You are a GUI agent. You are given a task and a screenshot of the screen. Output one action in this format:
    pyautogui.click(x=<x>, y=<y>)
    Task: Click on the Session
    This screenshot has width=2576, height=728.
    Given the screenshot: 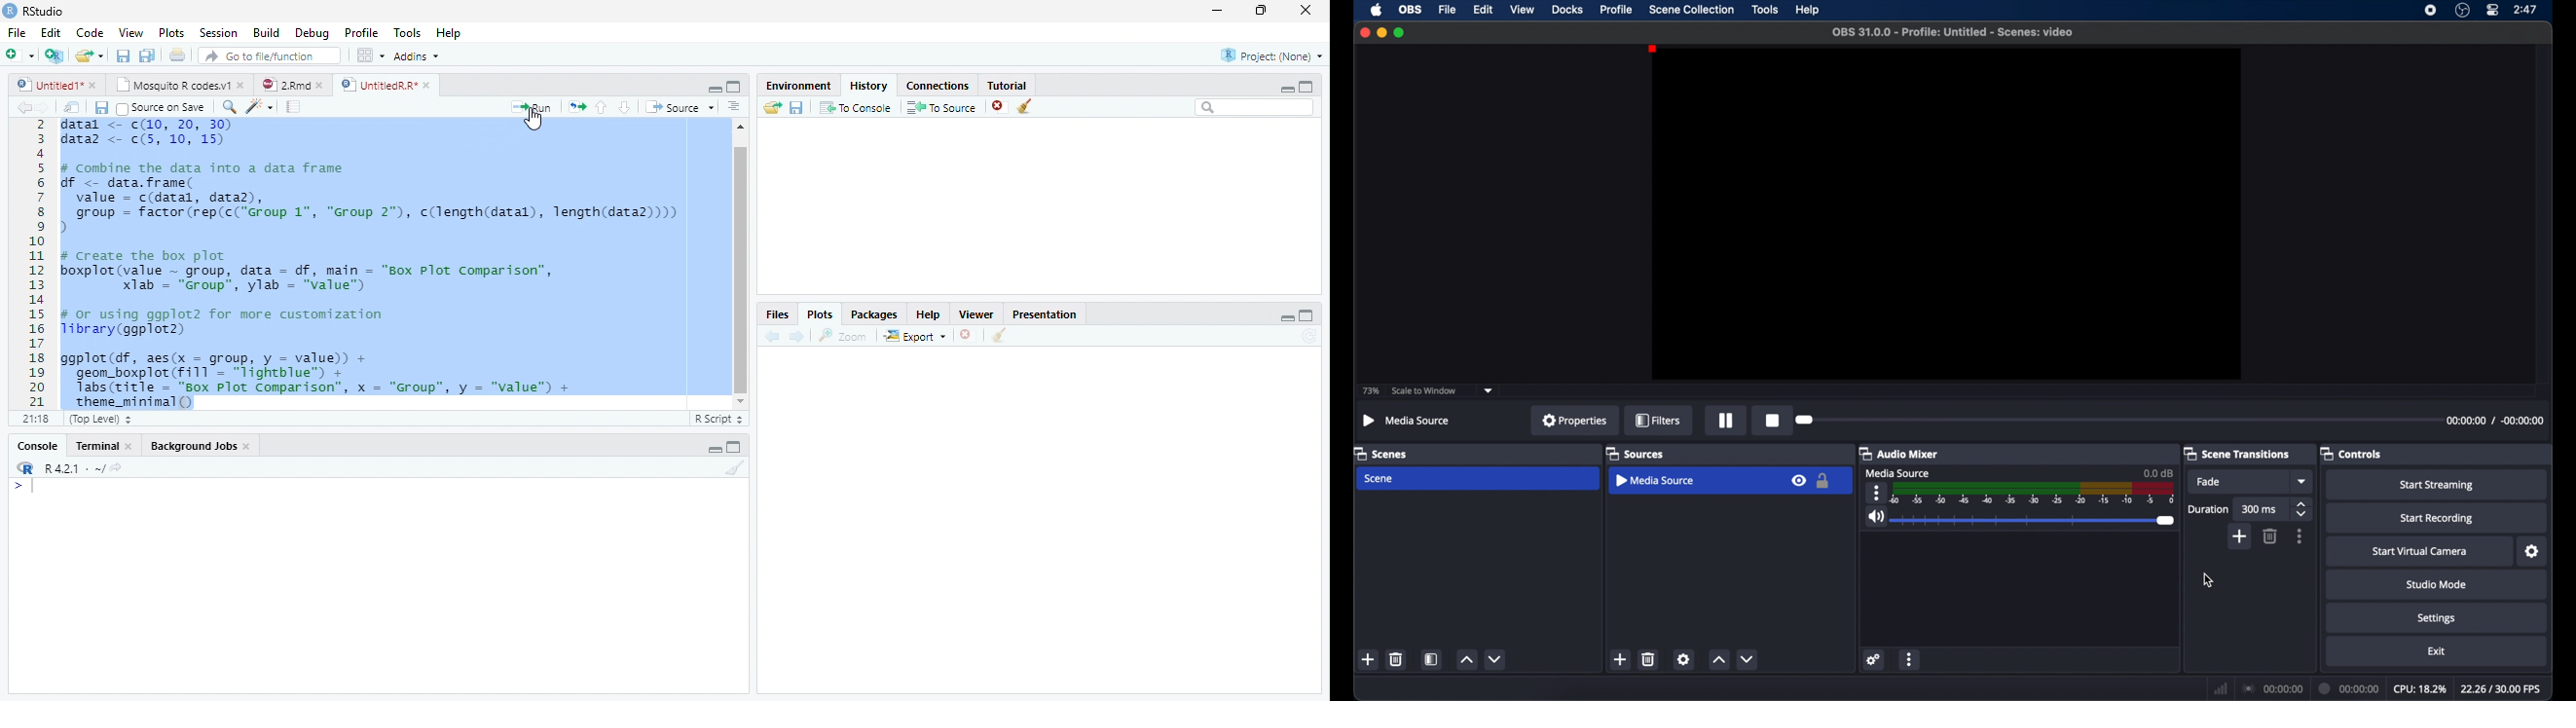 What is the action you would take?
    pyautogui.click(x=216, y=32)
    